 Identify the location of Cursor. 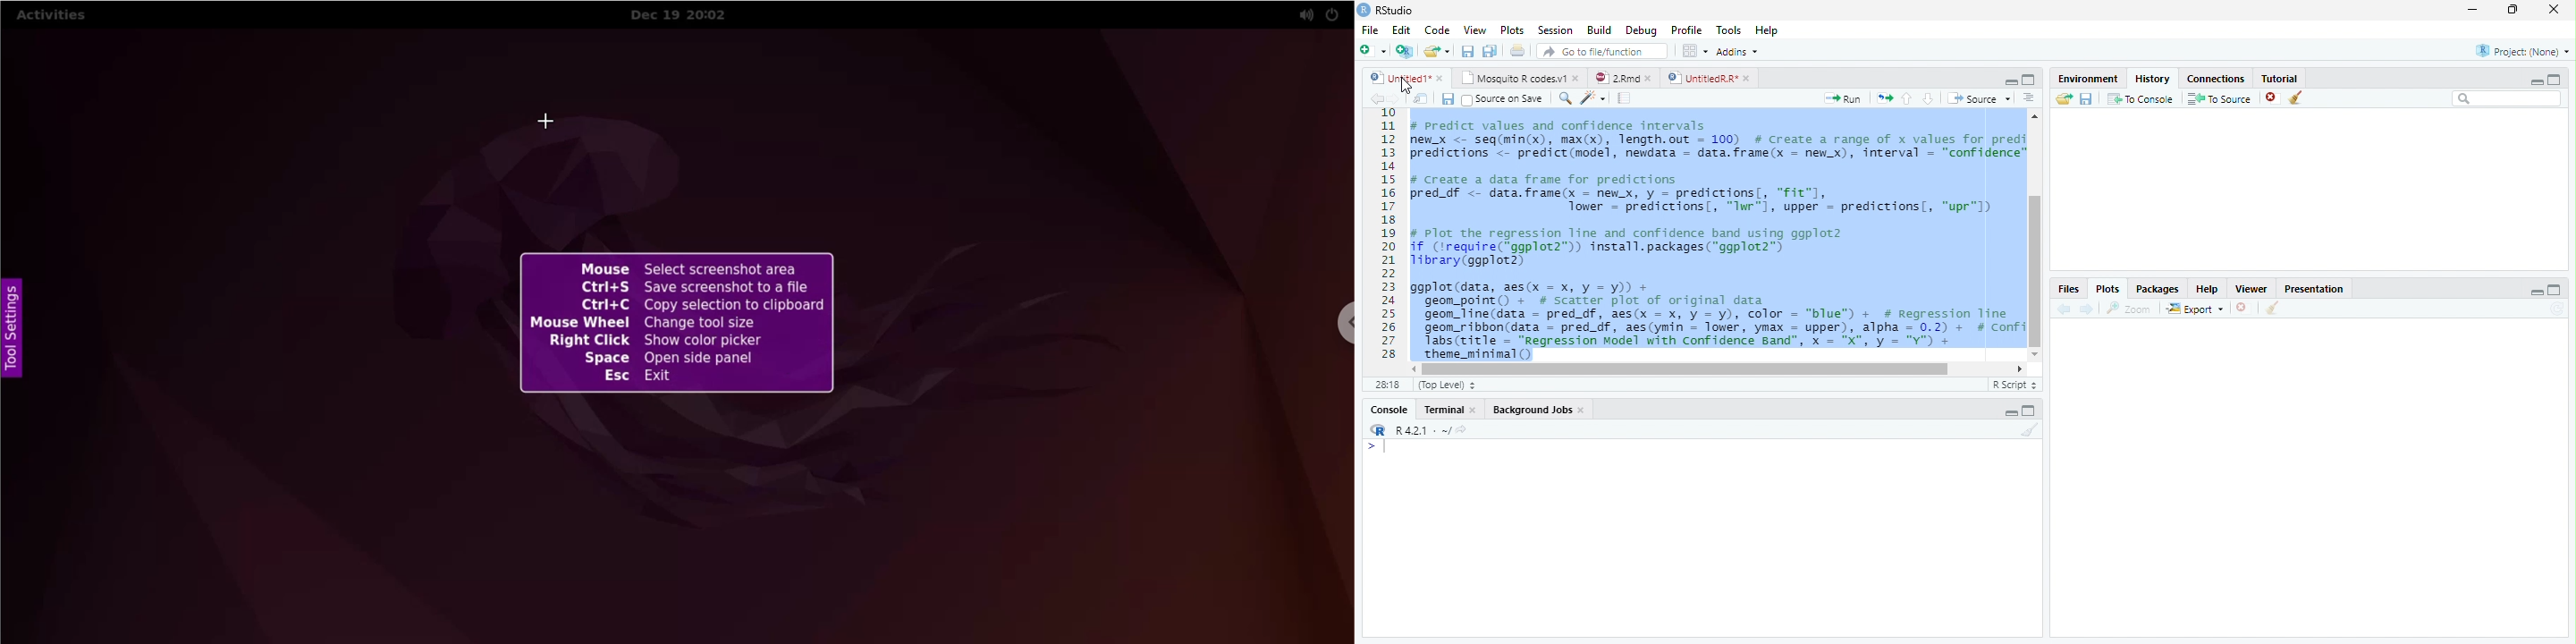
(1400, 86).